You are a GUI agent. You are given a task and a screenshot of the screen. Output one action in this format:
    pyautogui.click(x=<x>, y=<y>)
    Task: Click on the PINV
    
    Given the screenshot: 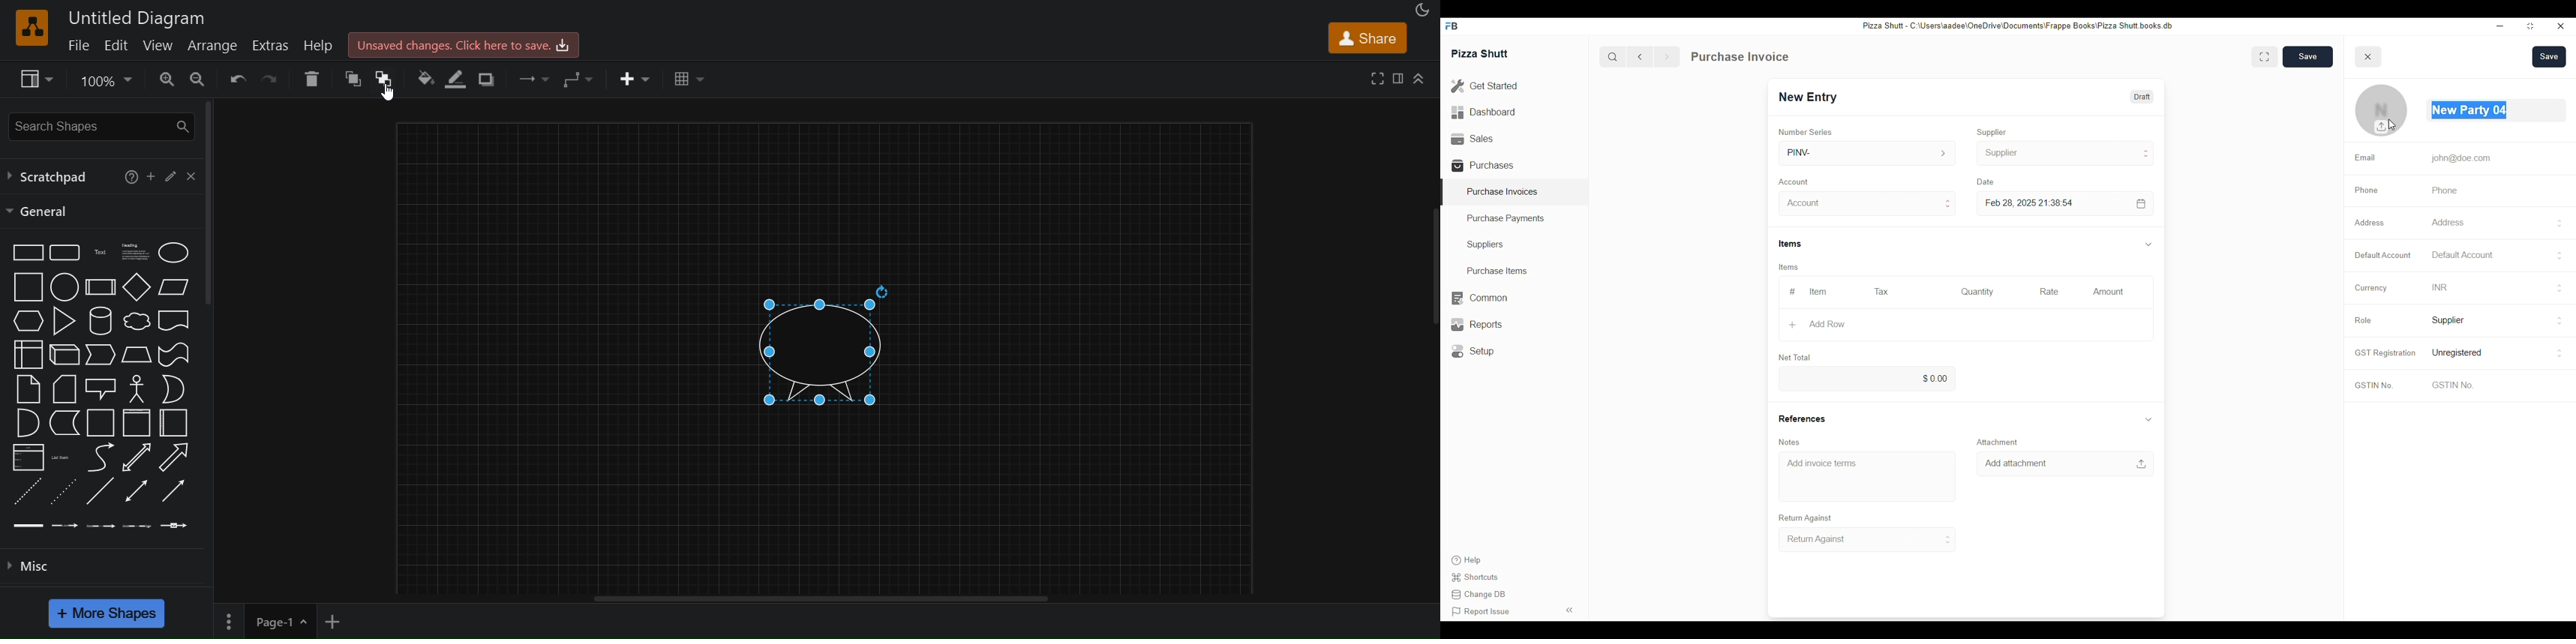 What is the action you would take?
    pyautogui.click(x=1869, y=153)
    